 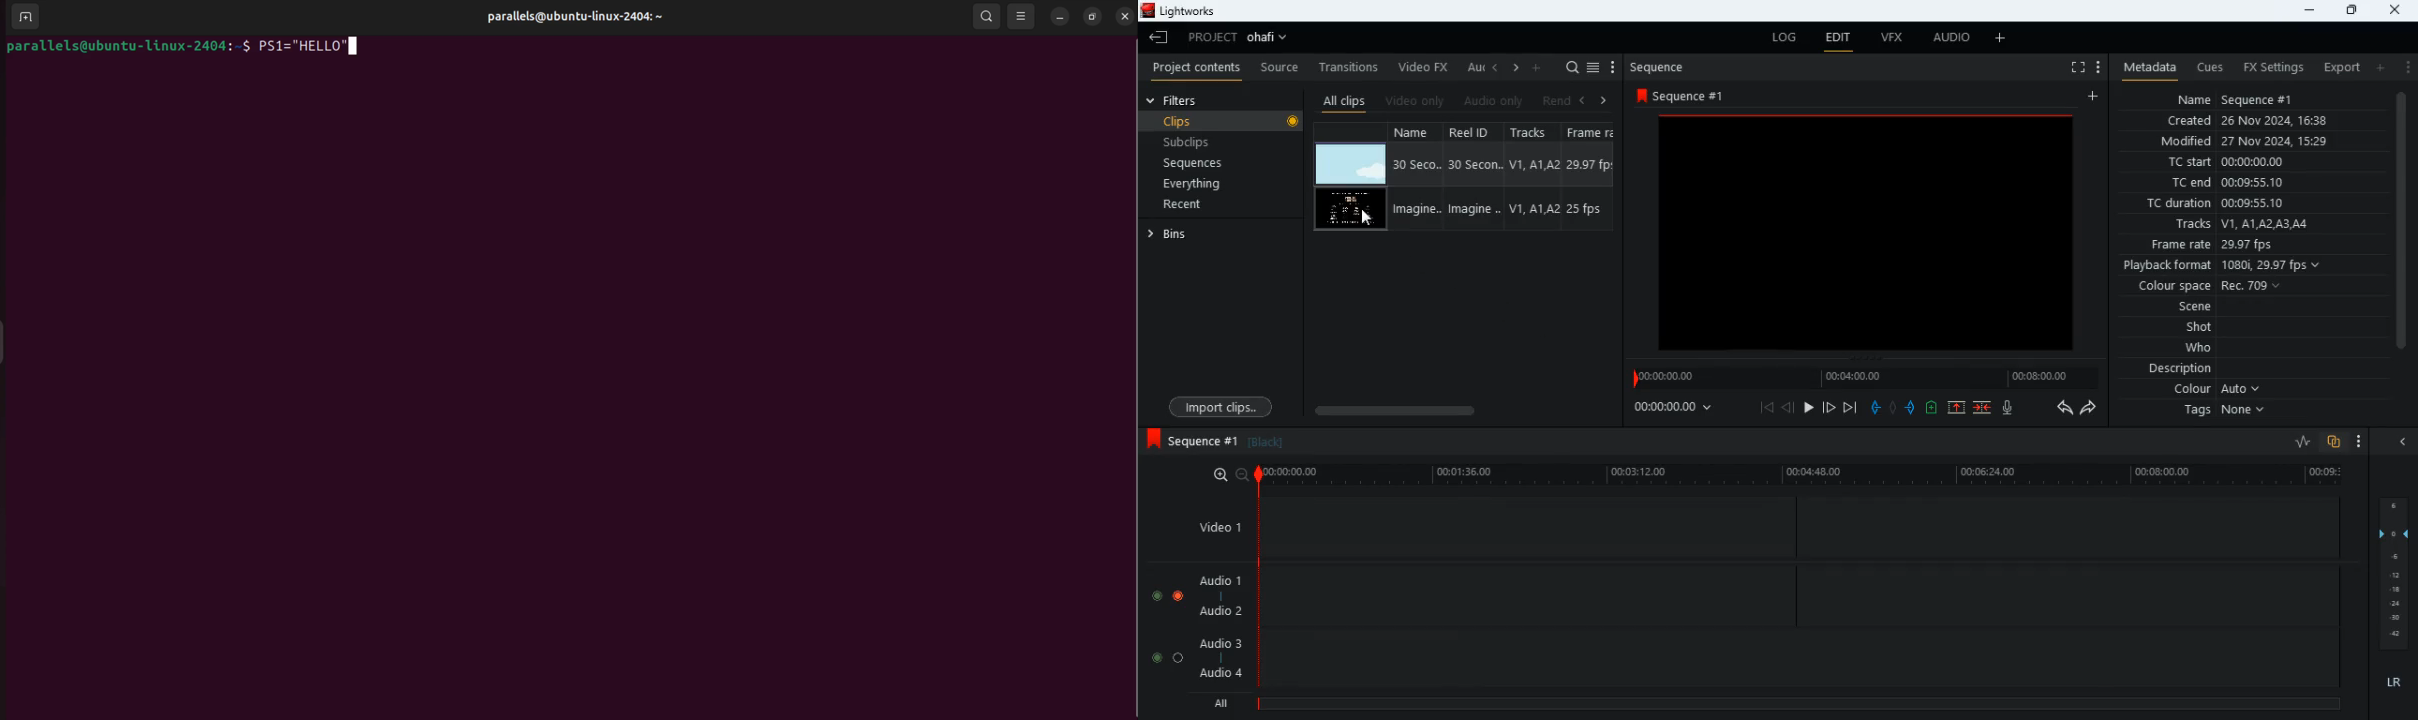 What do you see at coordinates (1696, 95) in the screenshot?
I see `sequence` at bounding box center [1696, 95].